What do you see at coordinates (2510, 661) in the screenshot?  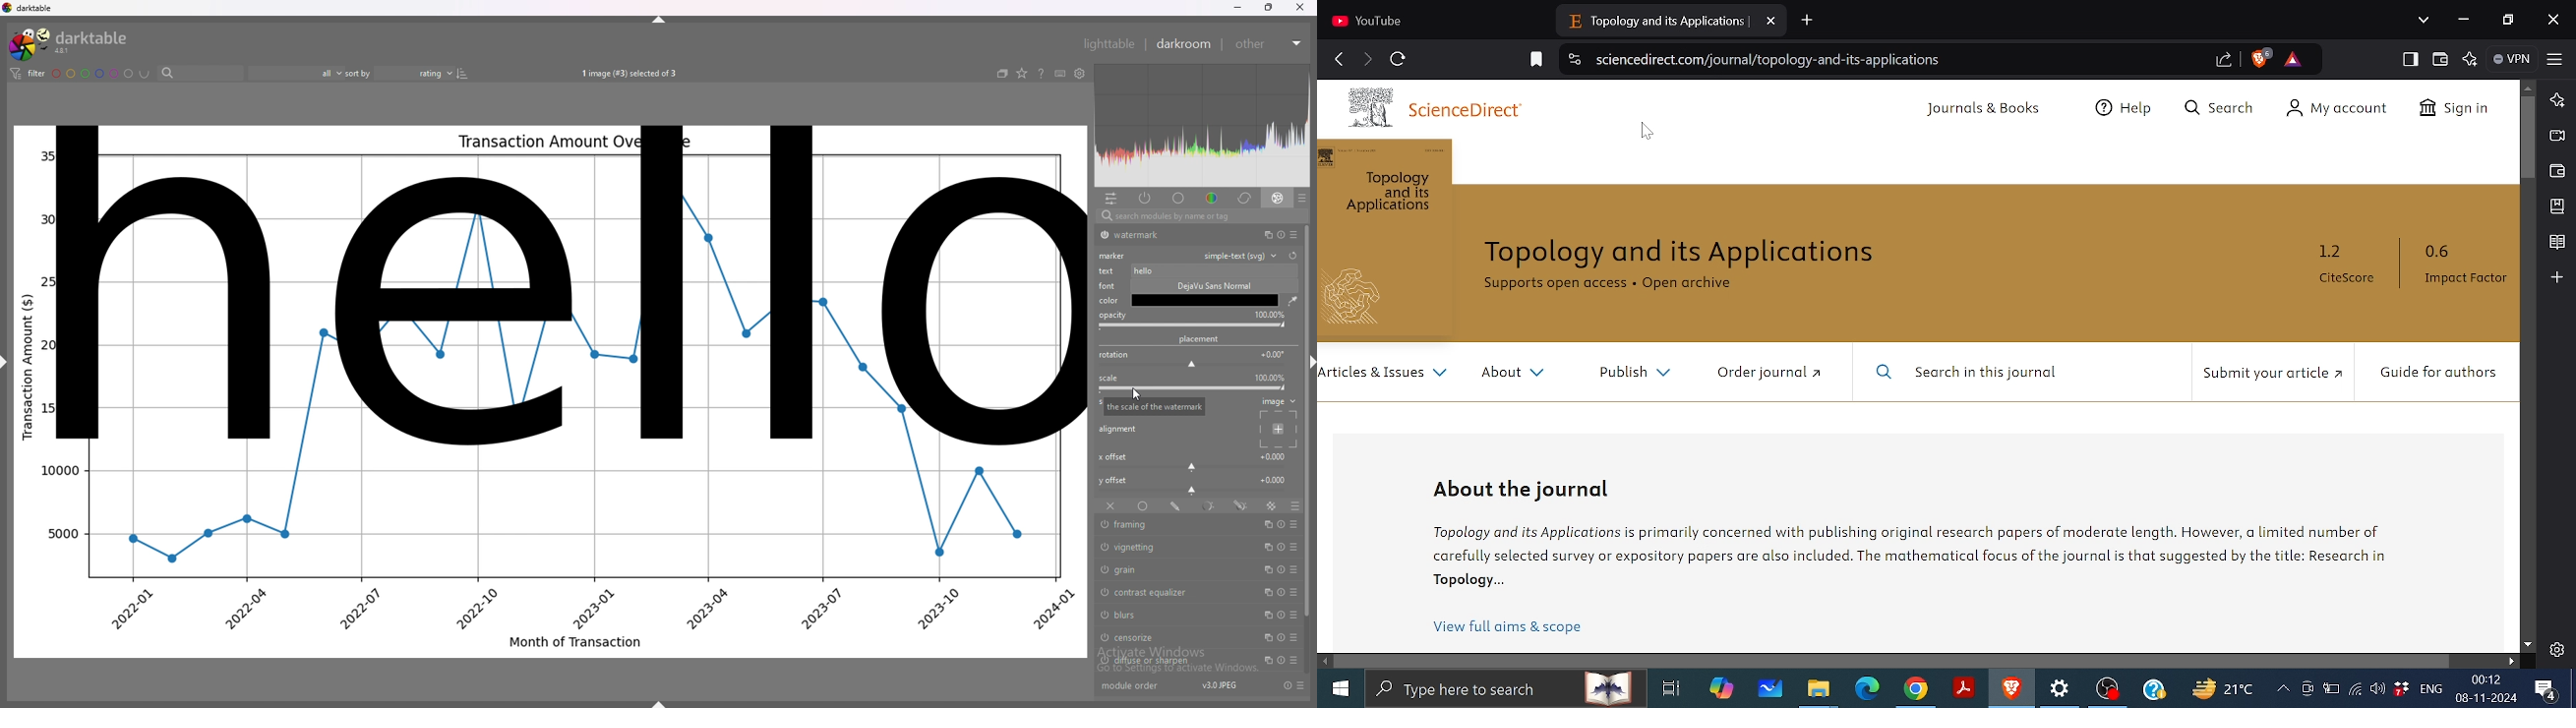 I see `Move right` at bounding box center [2510, 661].